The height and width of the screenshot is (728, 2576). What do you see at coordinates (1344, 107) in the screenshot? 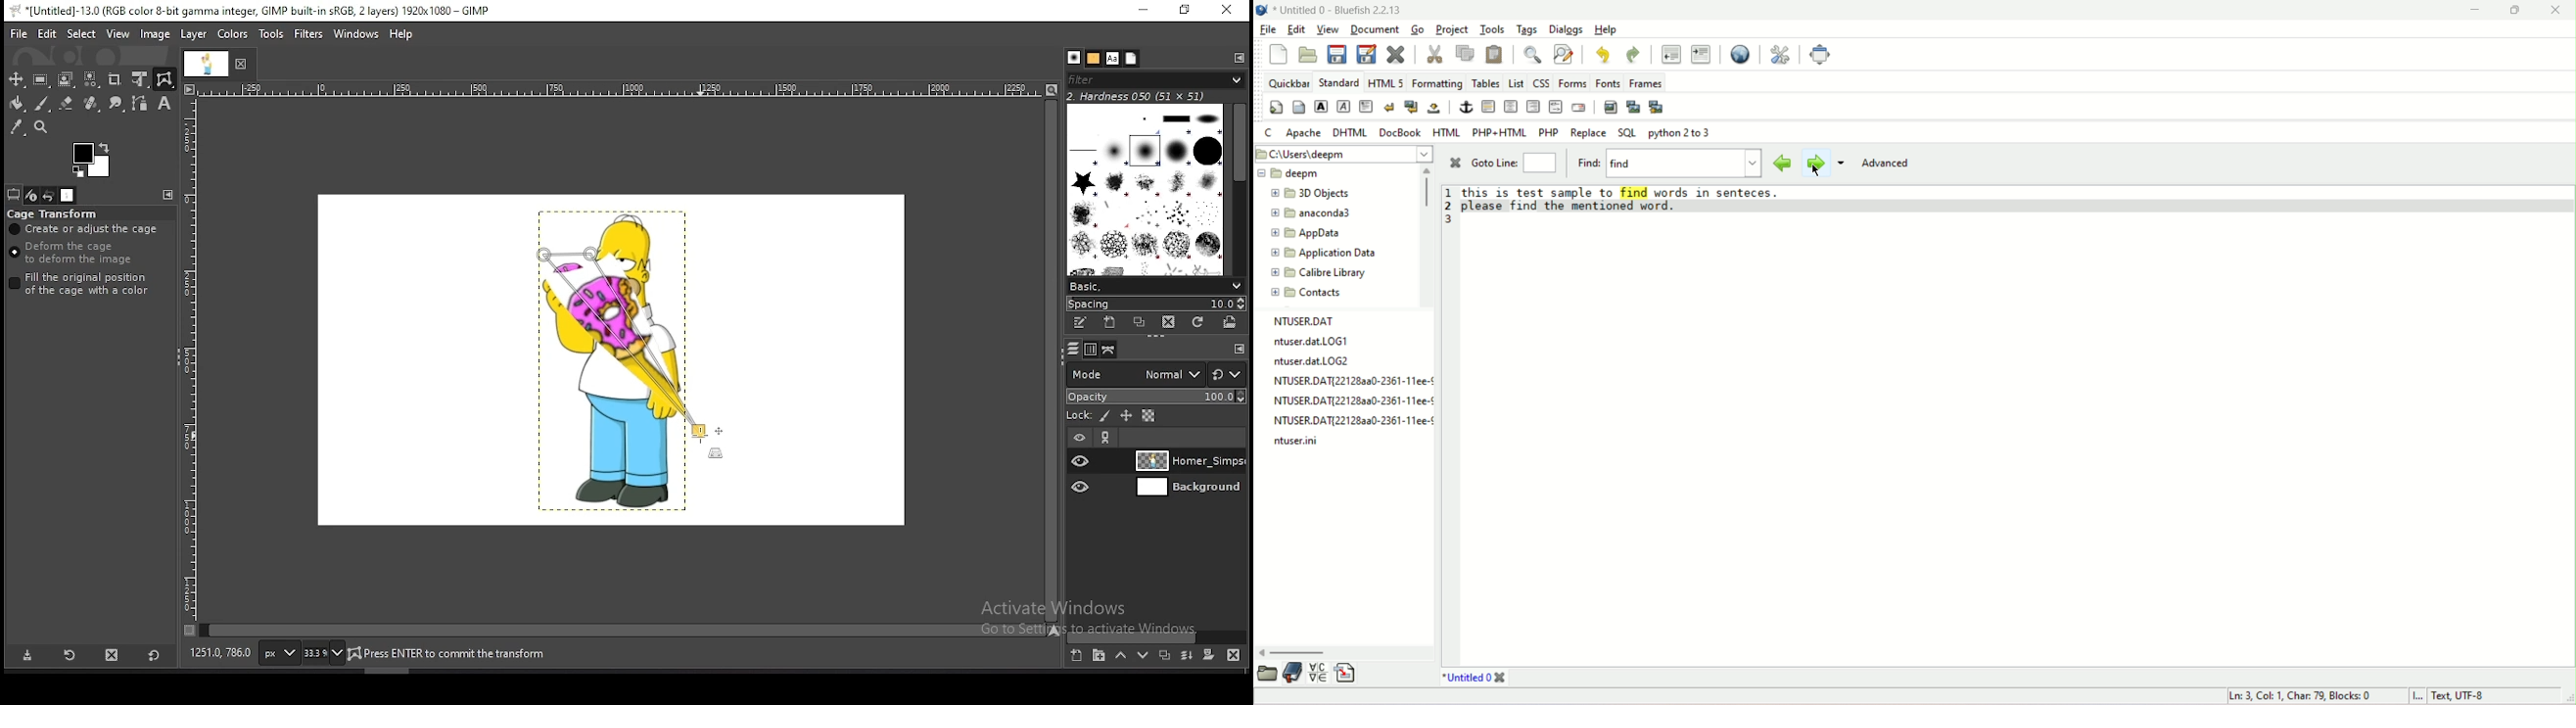
I see `emphasis` at bounding box center [1344, 107].